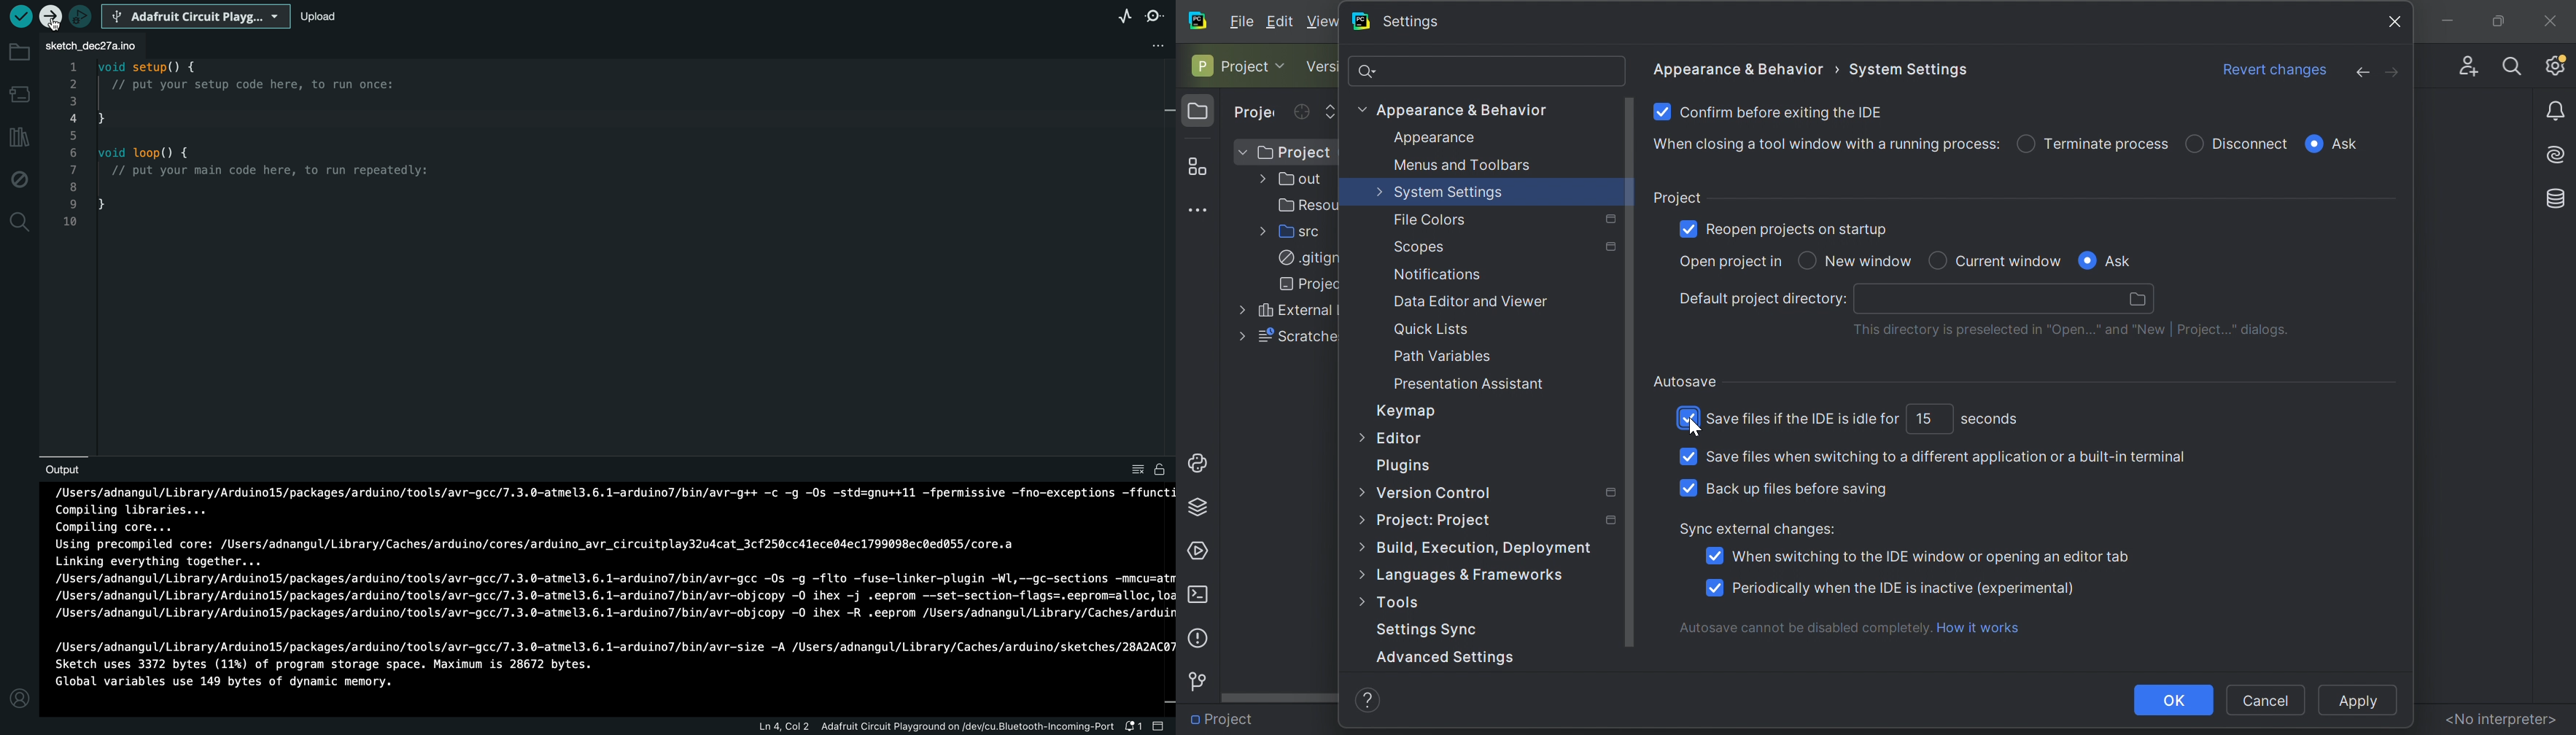 The width and height of the screenshot is (2576, 756). What do you see at coordinates (2139, 299) in the screenshot?
I see `Browse` at bounding box center [2139, 299].